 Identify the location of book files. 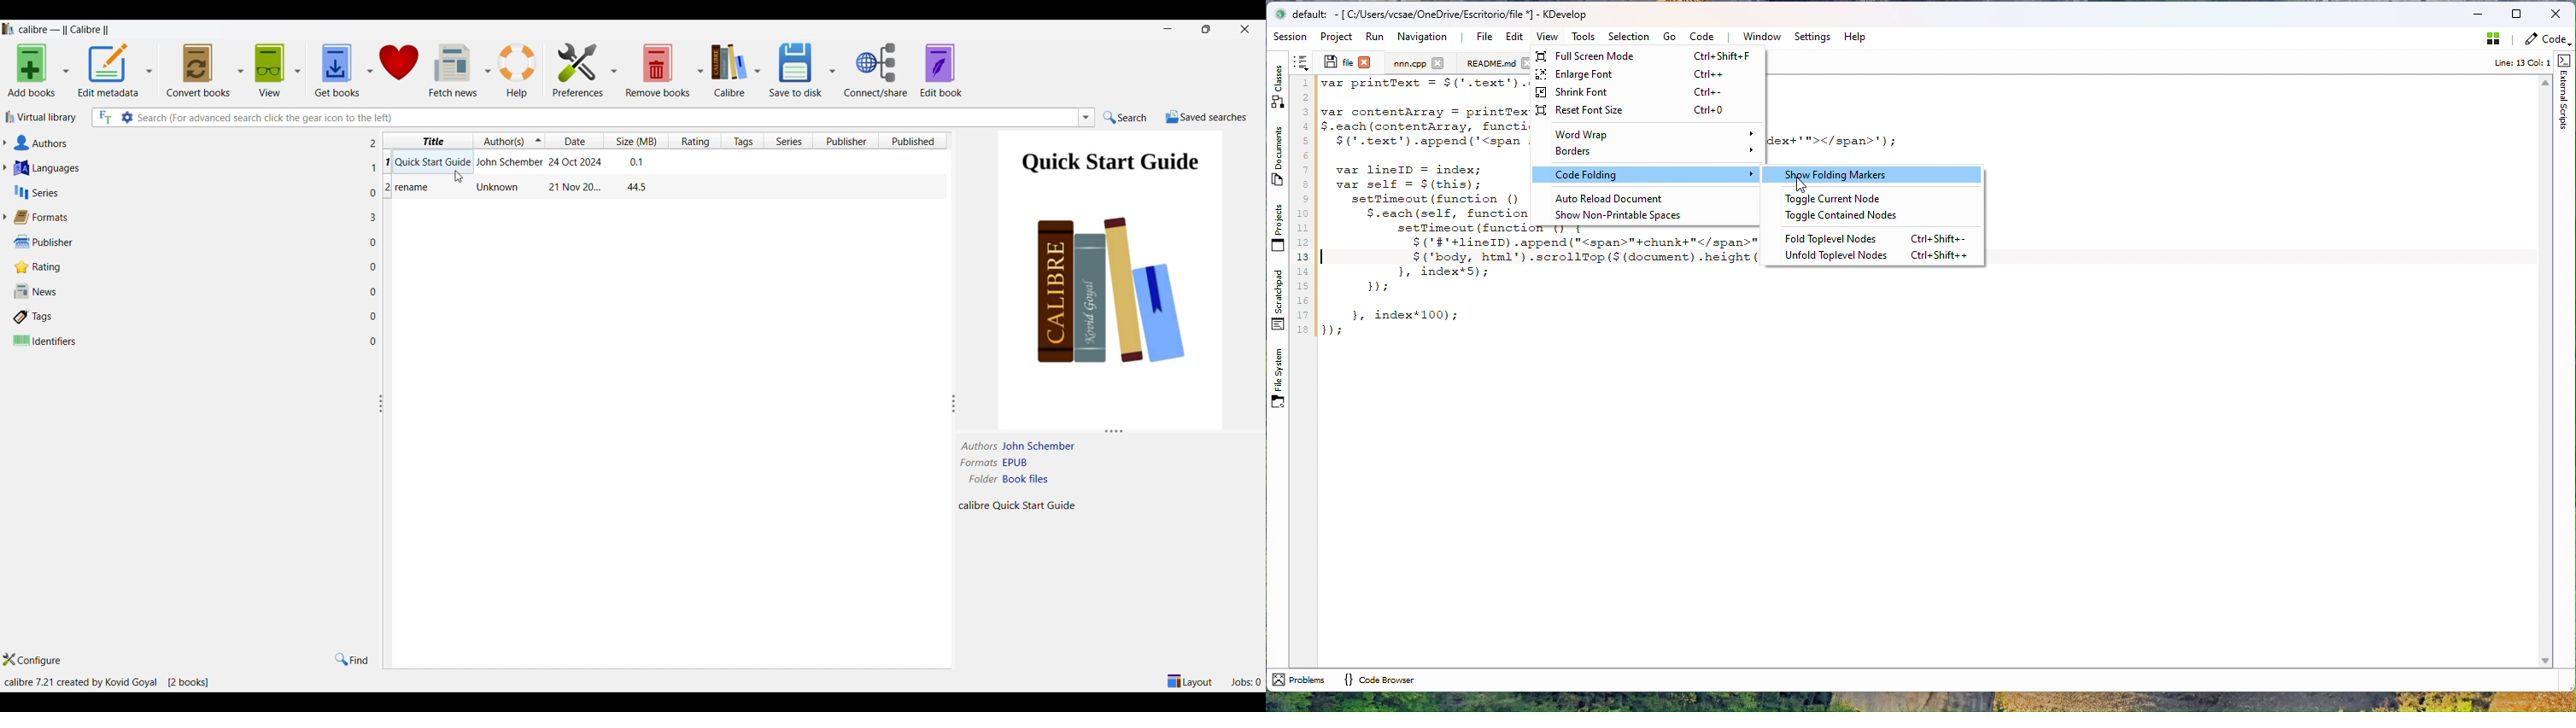
(1026, 479).